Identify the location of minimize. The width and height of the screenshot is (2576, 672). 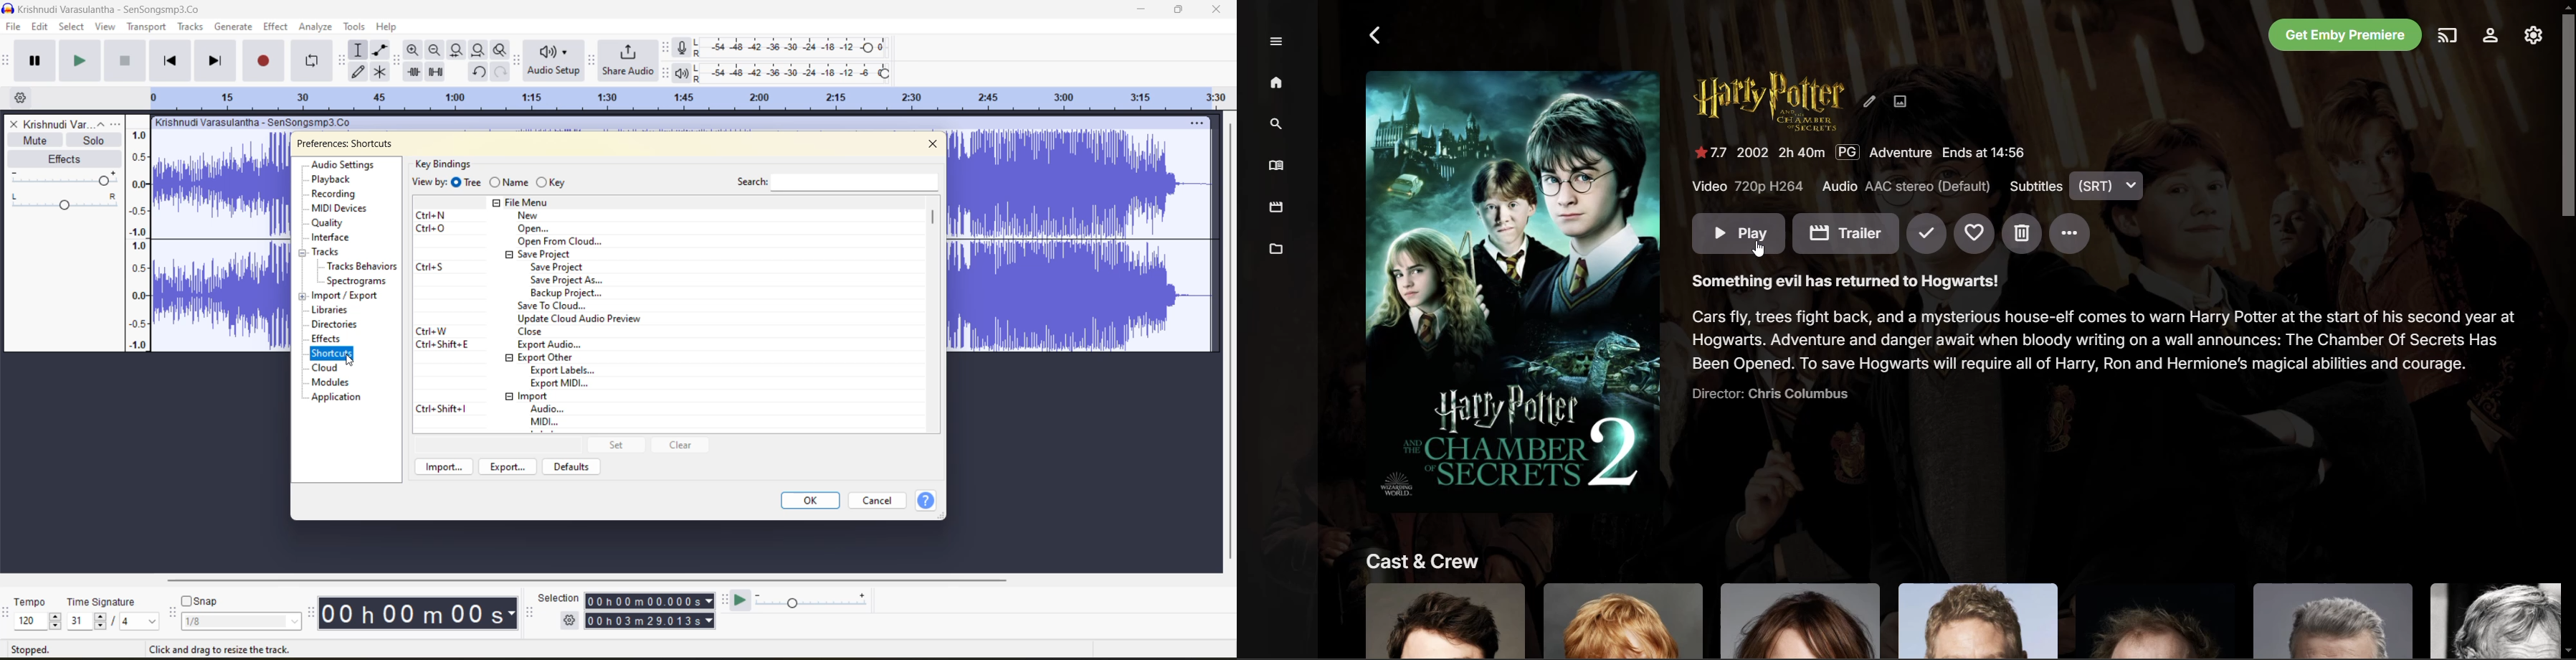
(1145, 11).